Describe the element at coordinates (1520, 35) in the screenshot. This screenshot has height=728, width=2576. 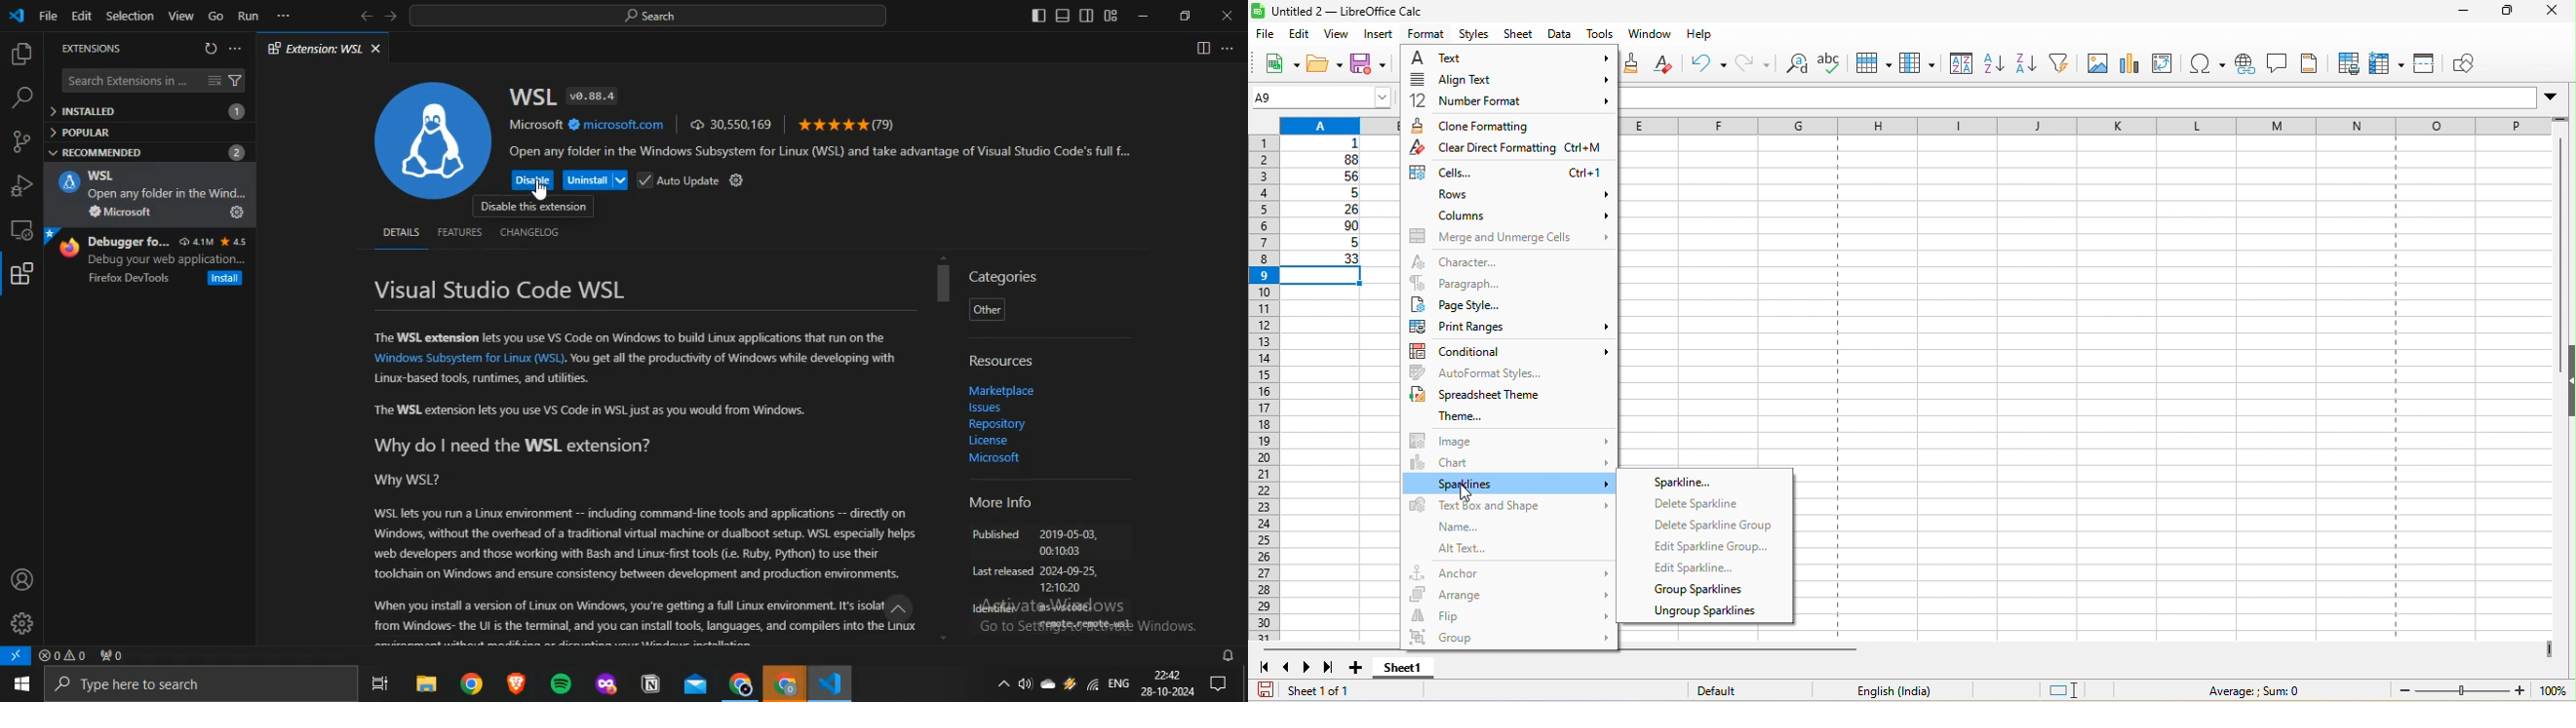
I see `sheet` at that location.